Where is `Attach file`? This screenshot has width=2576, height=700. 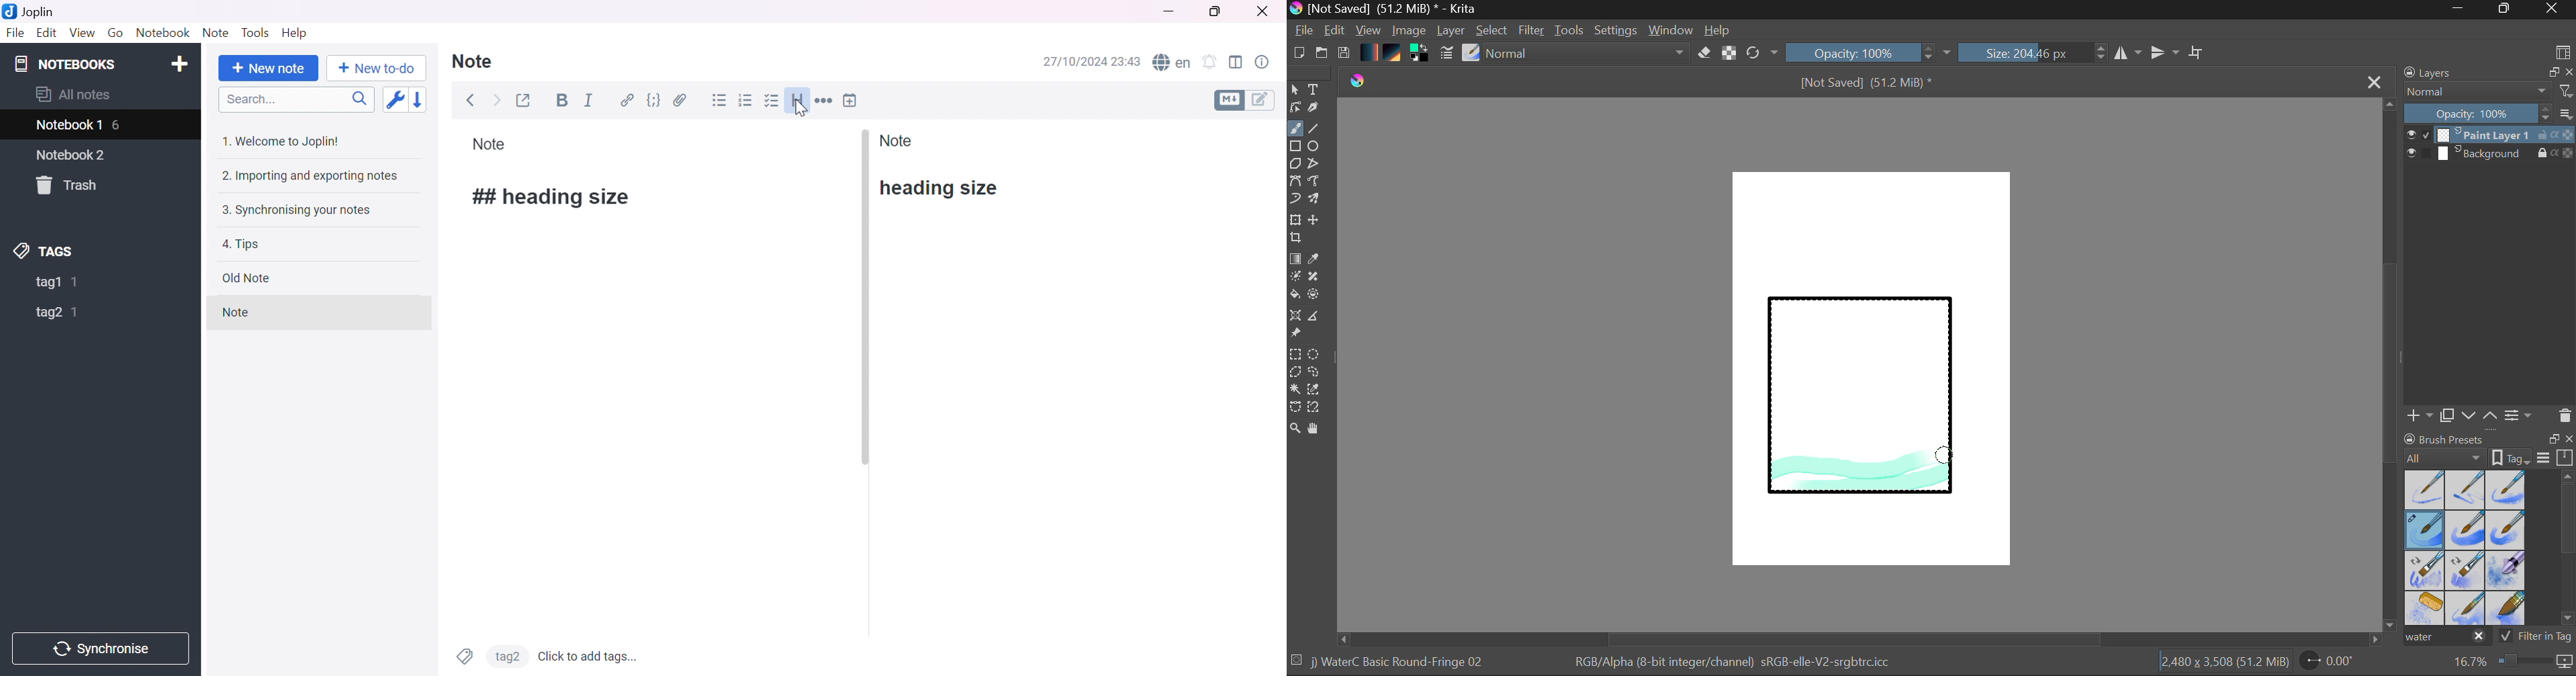
Attach file is located at coordinates (680, 101).